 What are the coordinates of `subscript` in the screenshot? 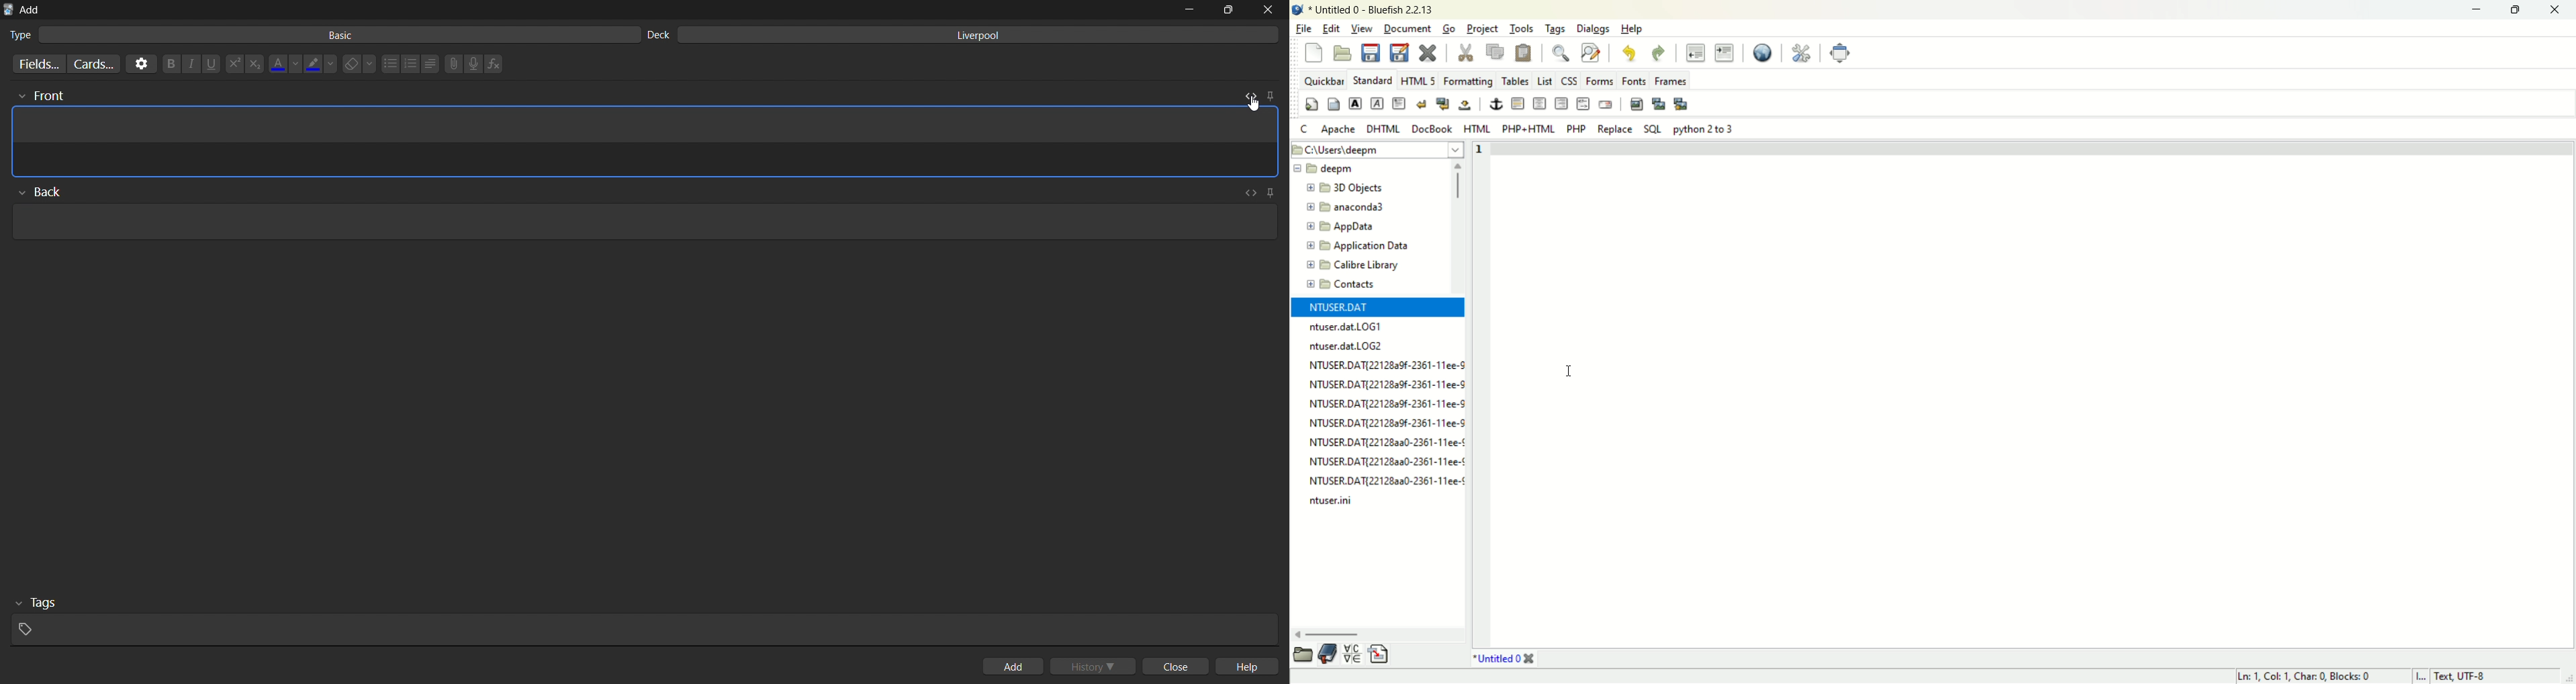 It's located at (254, 64).